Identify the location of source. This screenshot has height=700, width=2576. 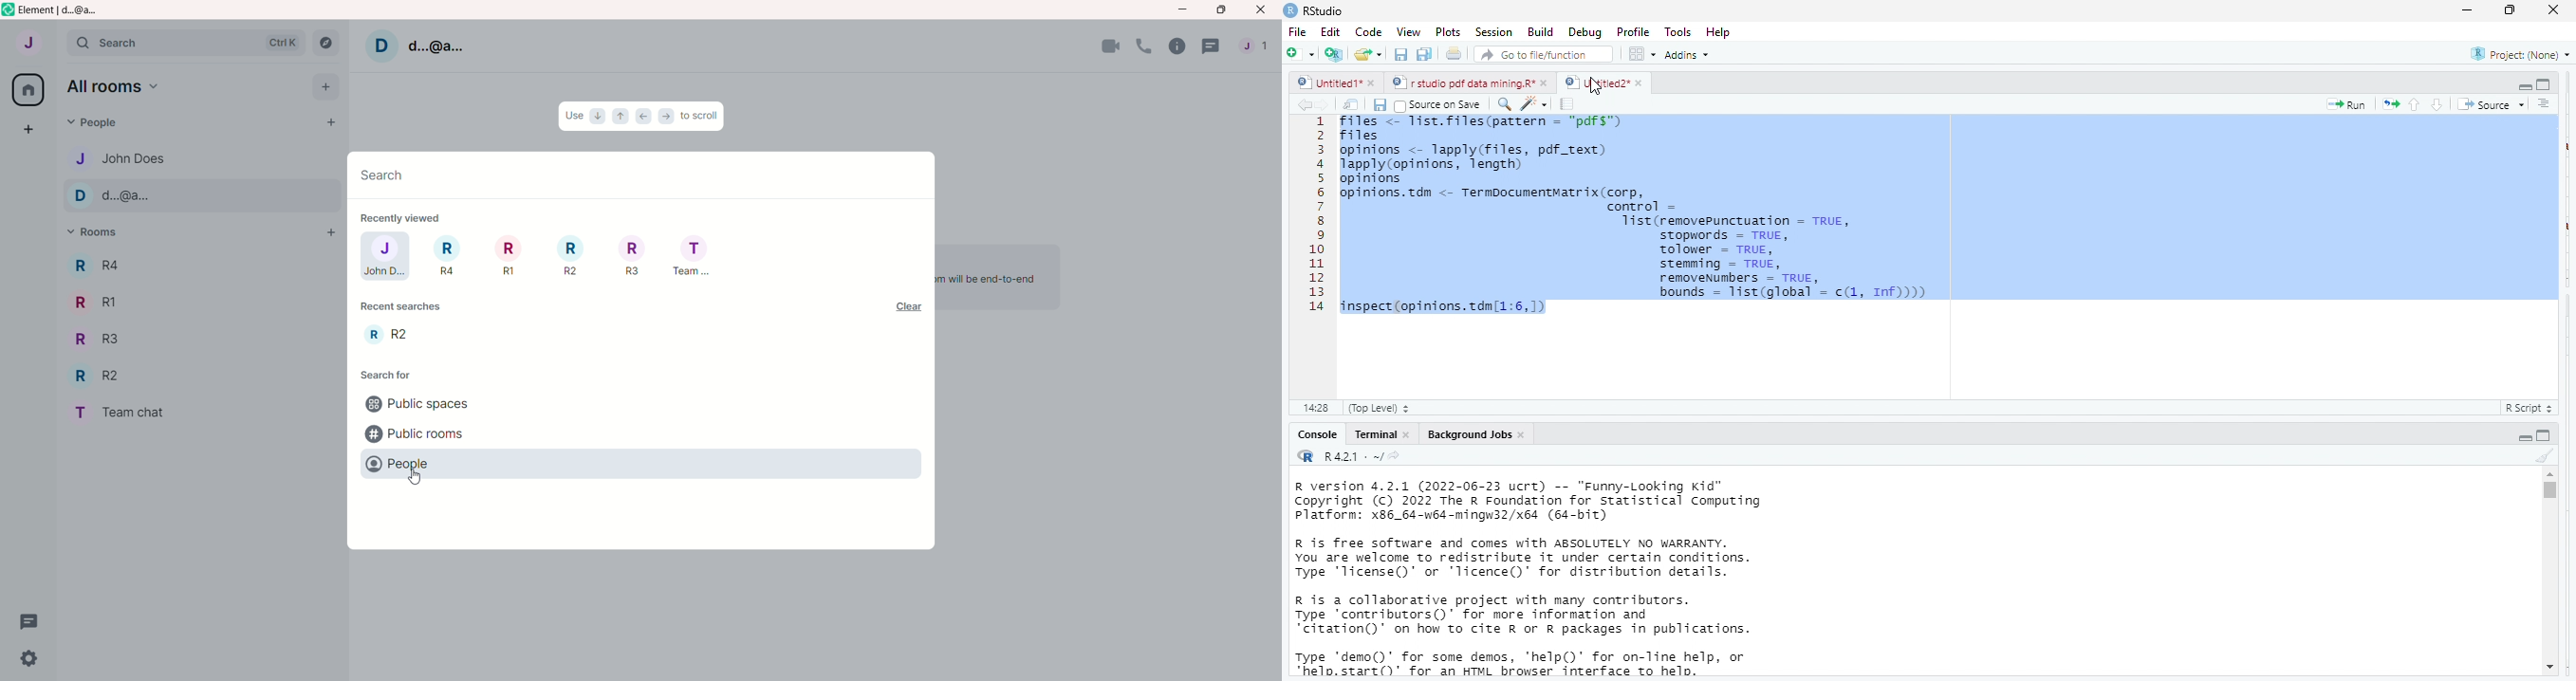
(2489, 104).